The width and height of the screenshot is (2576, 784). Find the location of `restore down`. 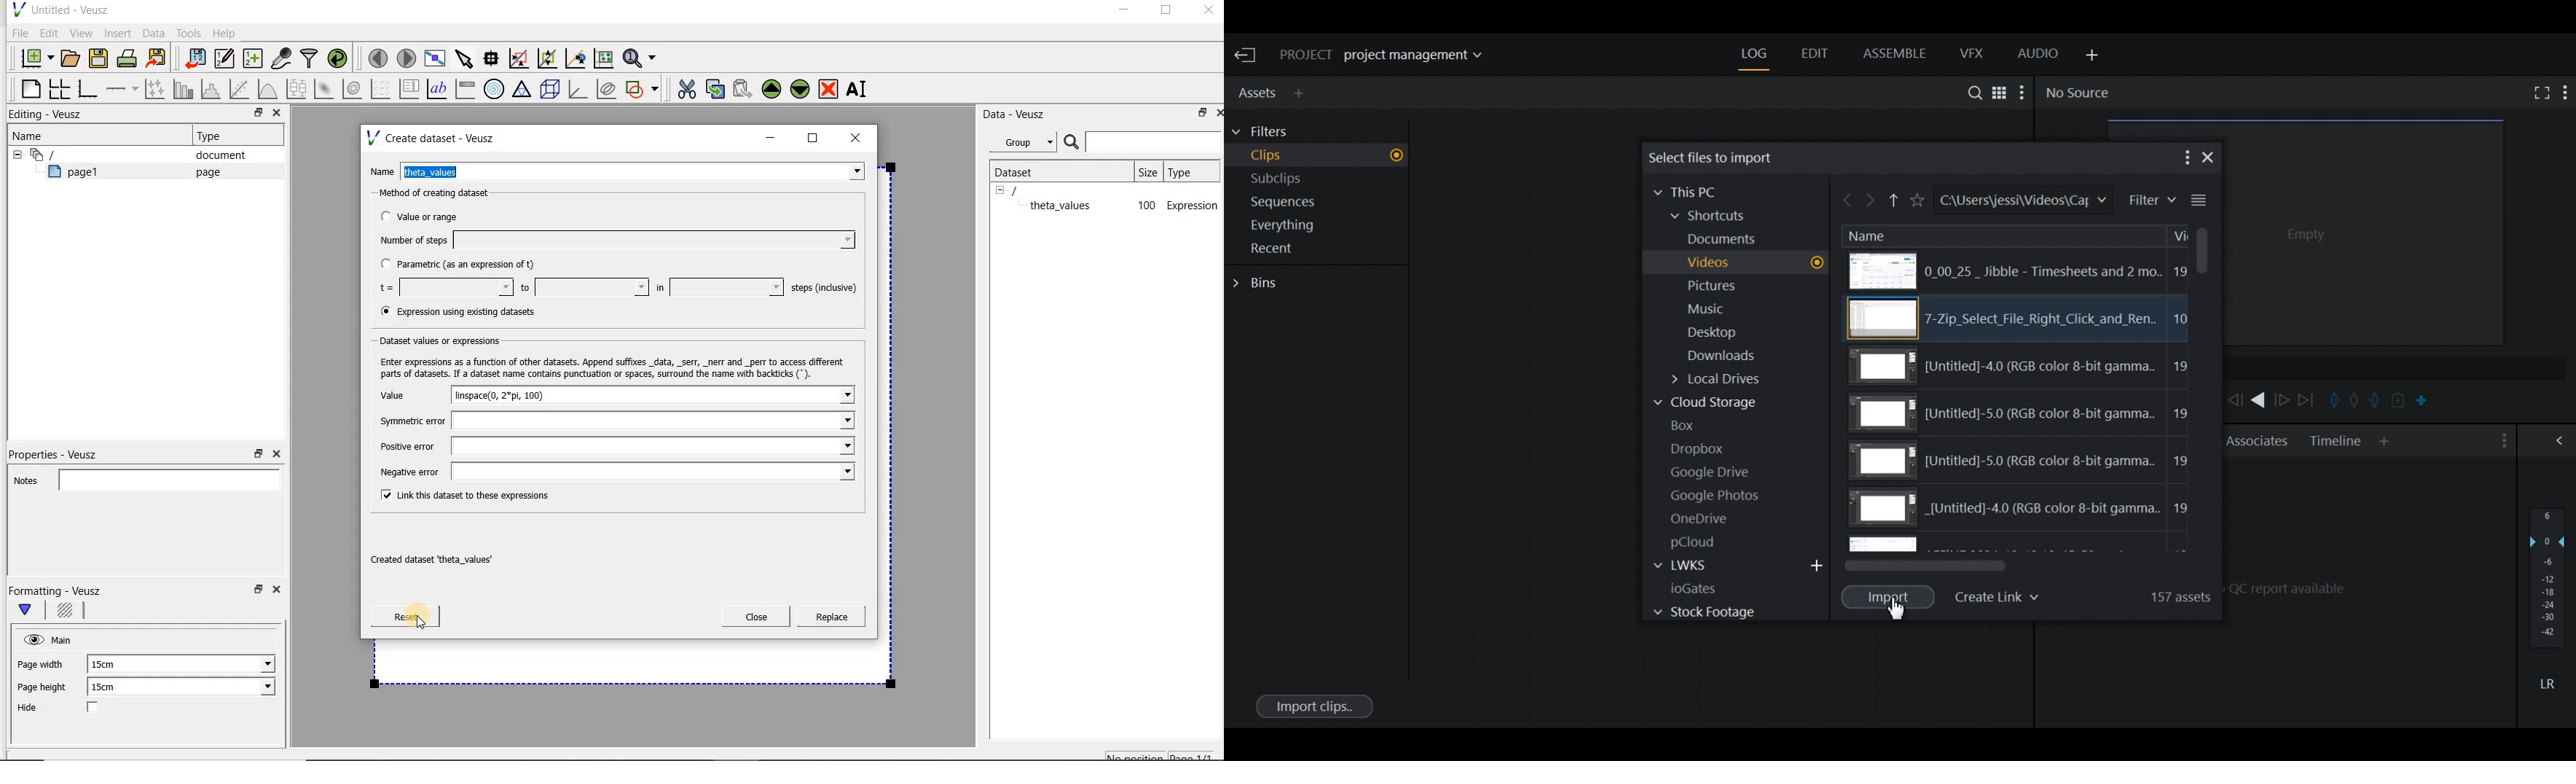

restore down is located at coordinates (259, 454).